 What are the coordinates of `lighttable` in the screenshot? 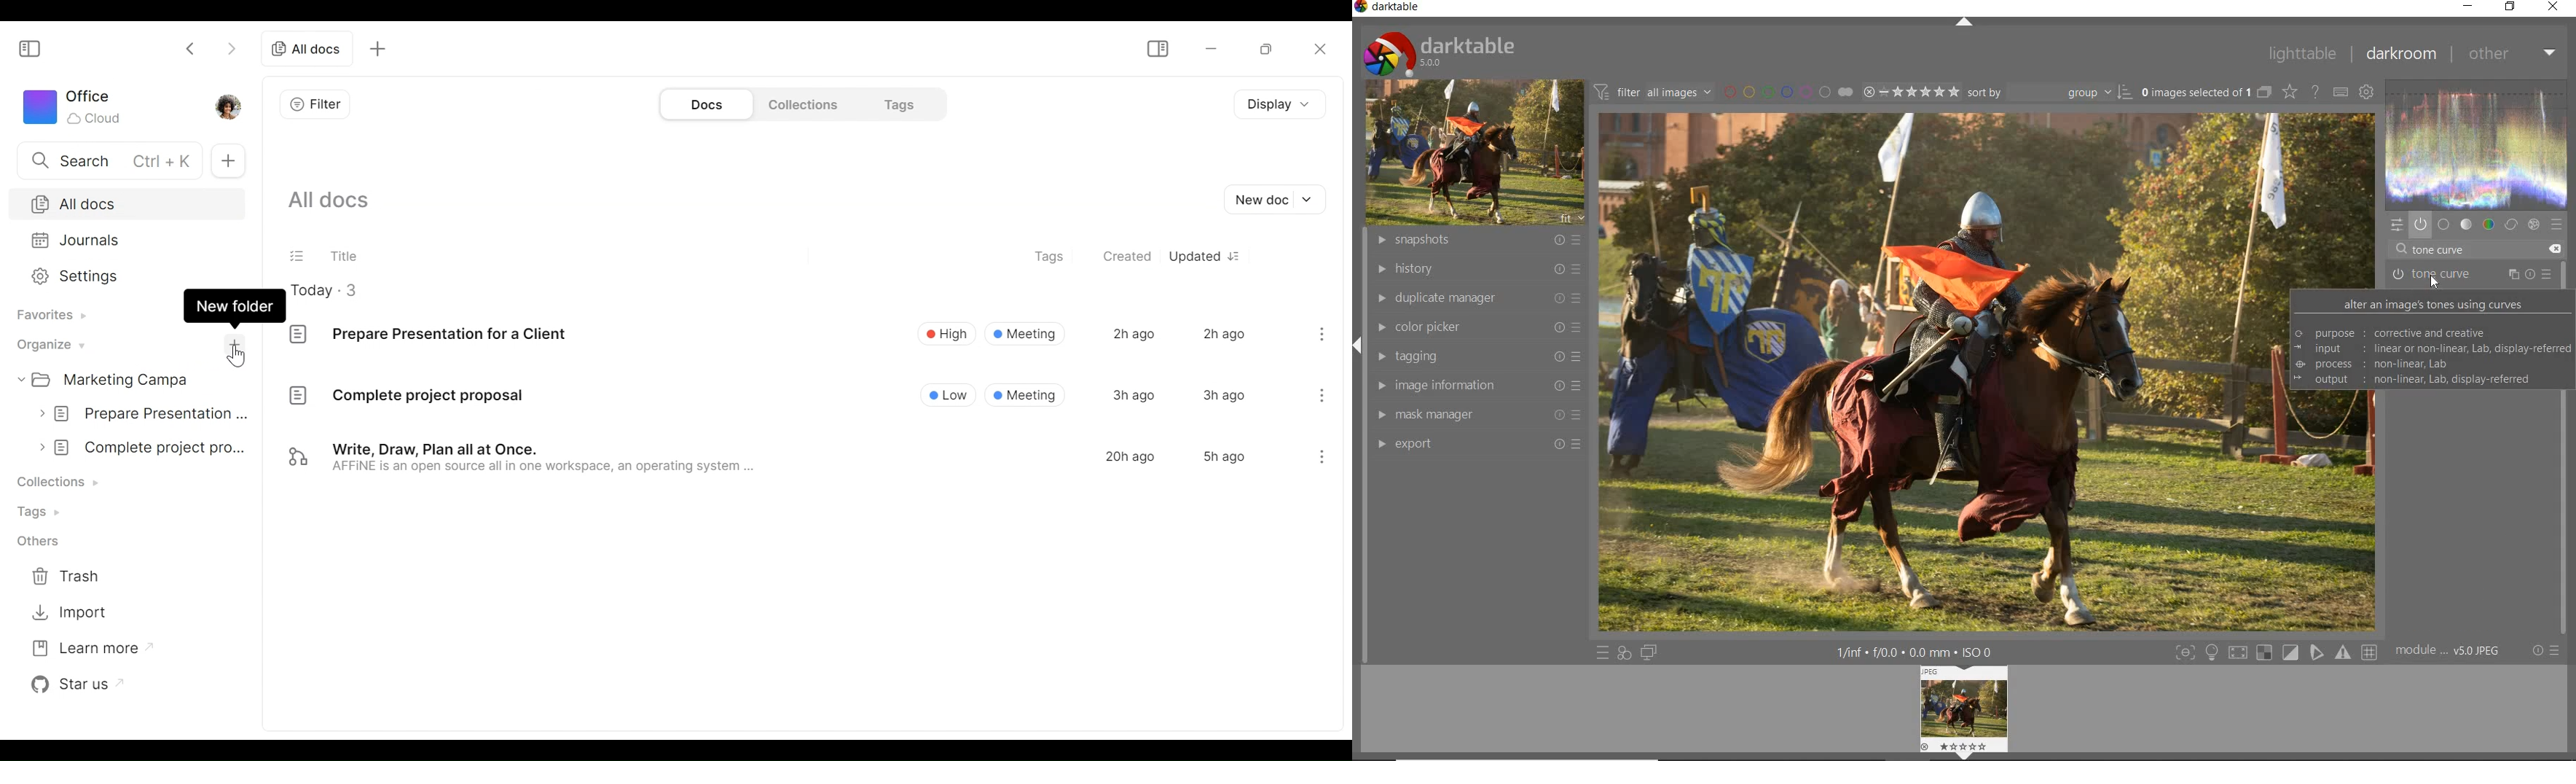 It's located at (2301, 55).